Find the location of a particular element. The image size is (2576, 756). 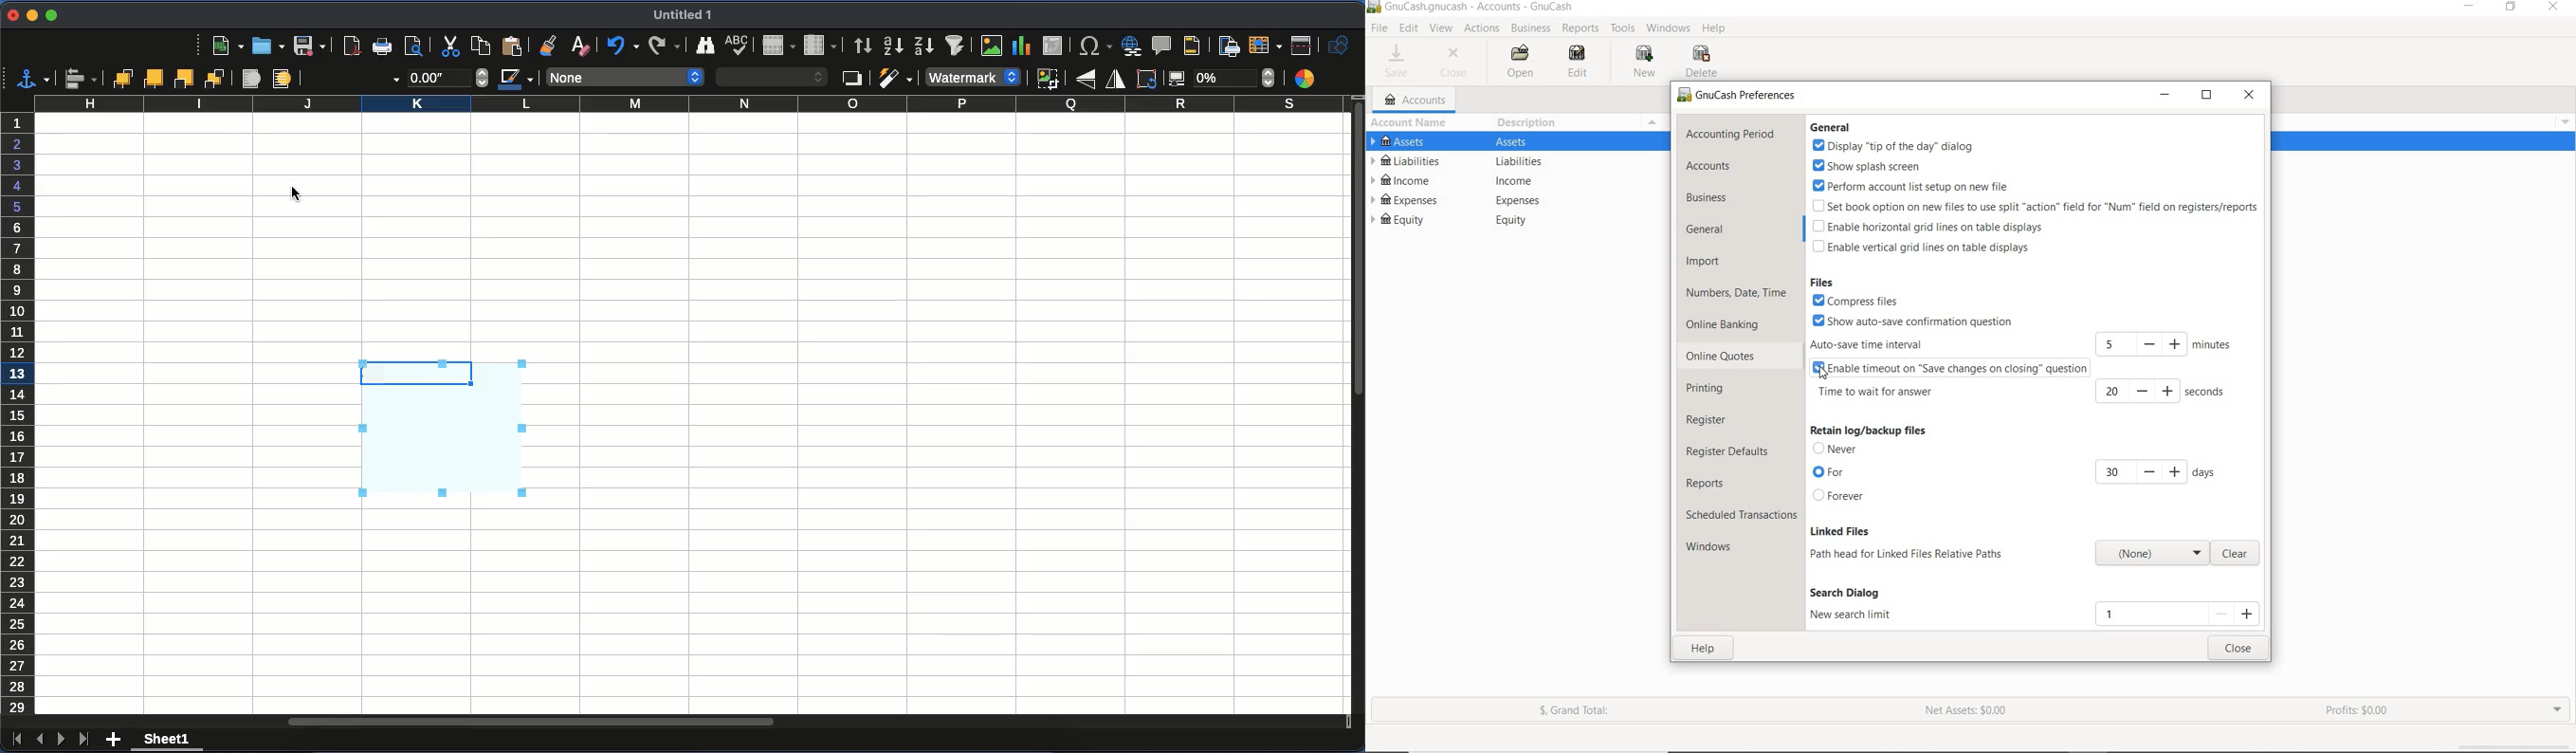

hyperlink is located at coordinates (1131, 46).